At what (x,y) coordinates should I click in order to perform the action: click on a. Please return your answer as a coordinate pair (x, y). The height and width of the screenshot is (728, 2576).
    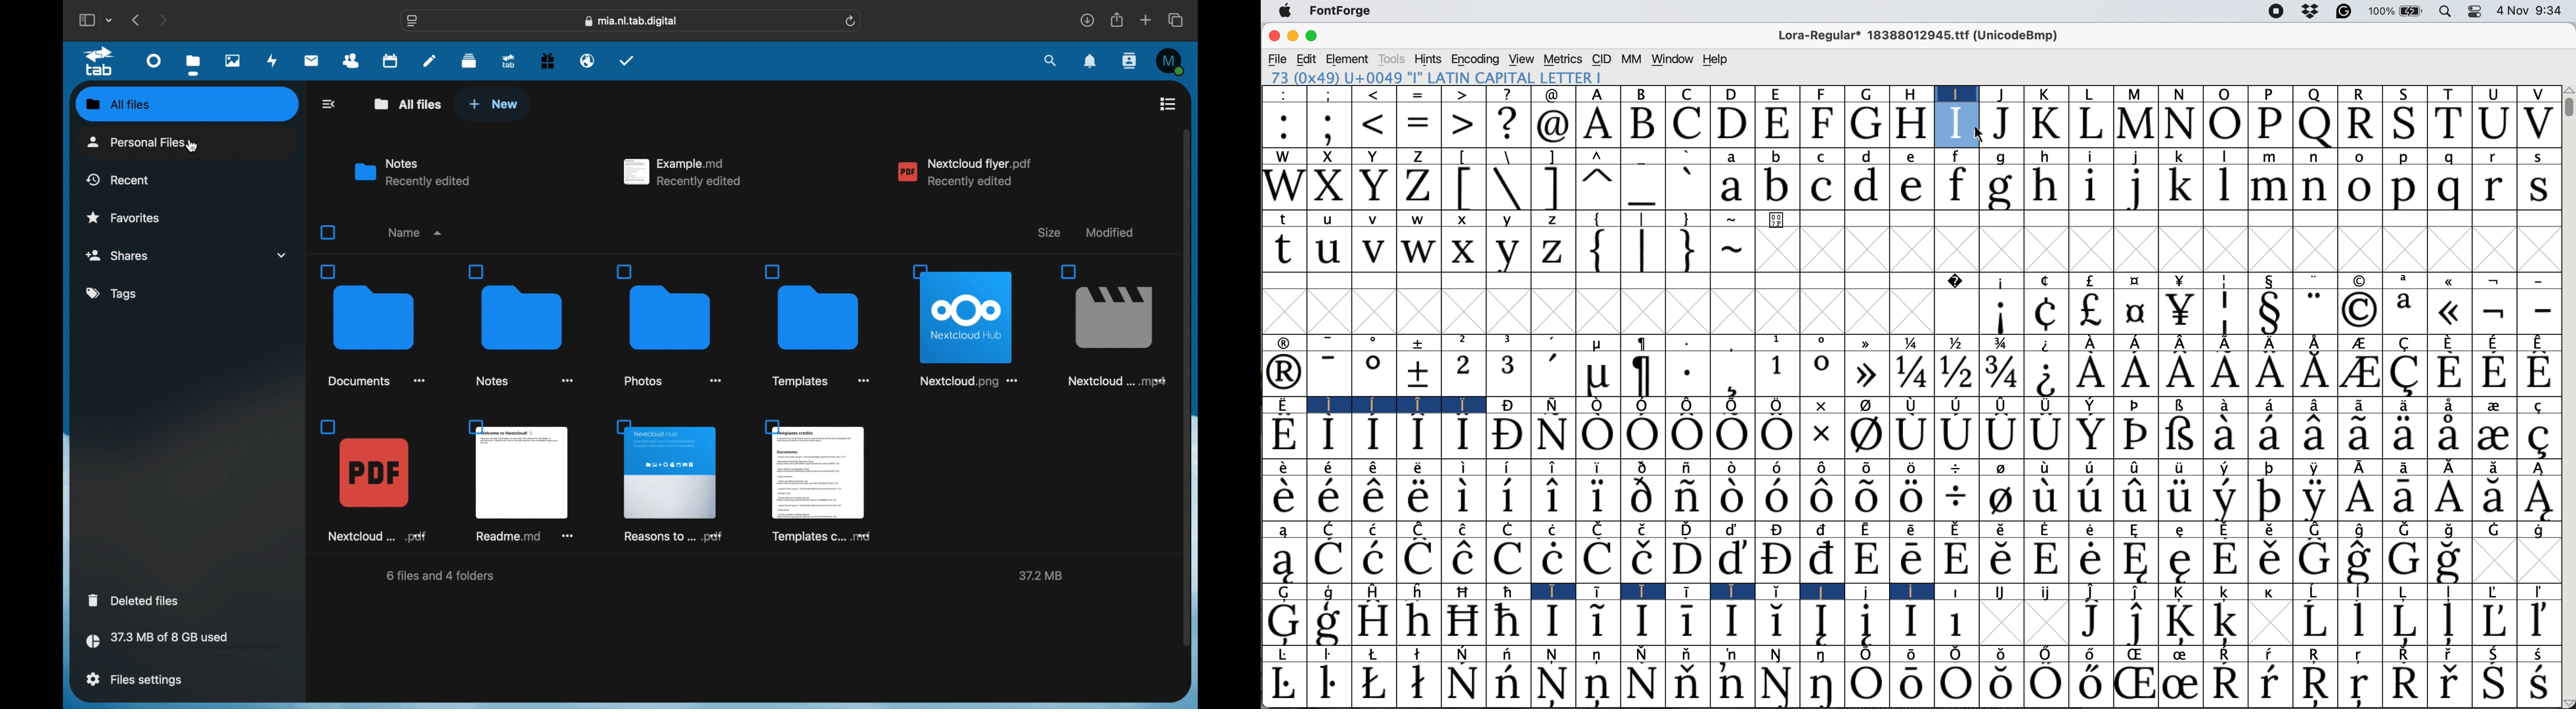
    Looking at the image, I should click on (2408, 281).